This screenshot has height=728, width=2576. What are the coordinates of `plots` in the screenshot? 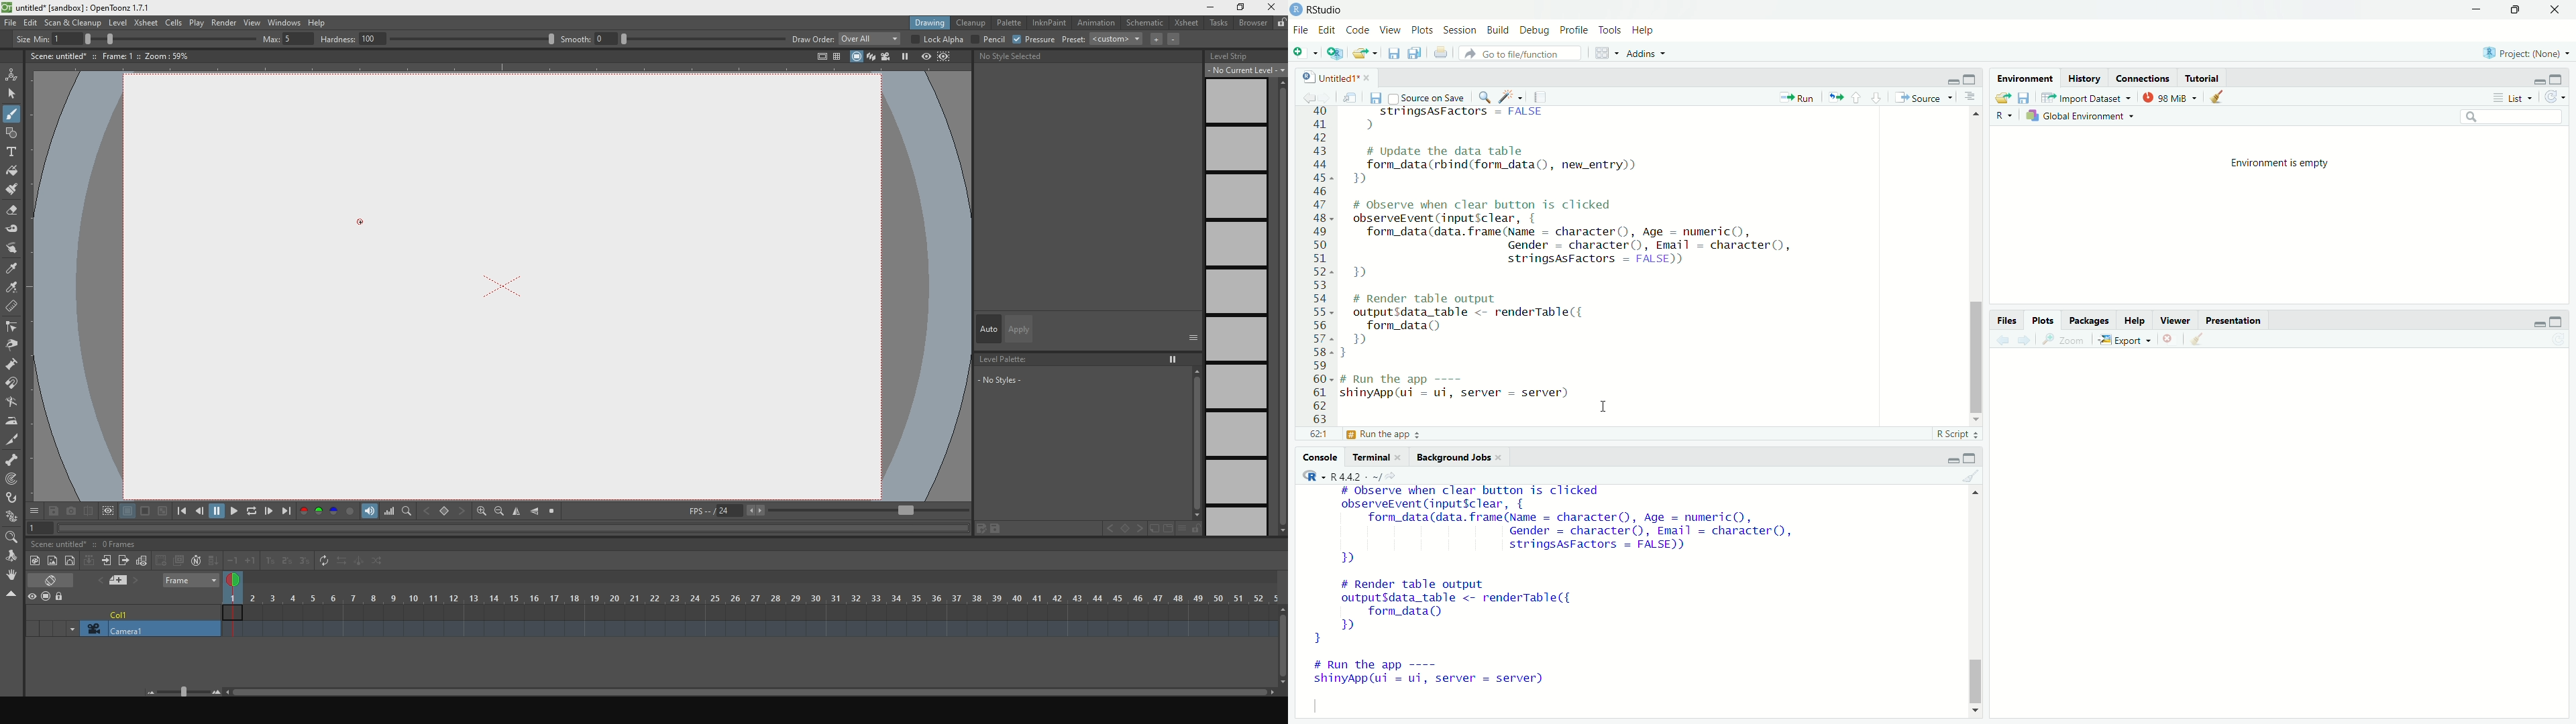 It's located at (2044, 320).